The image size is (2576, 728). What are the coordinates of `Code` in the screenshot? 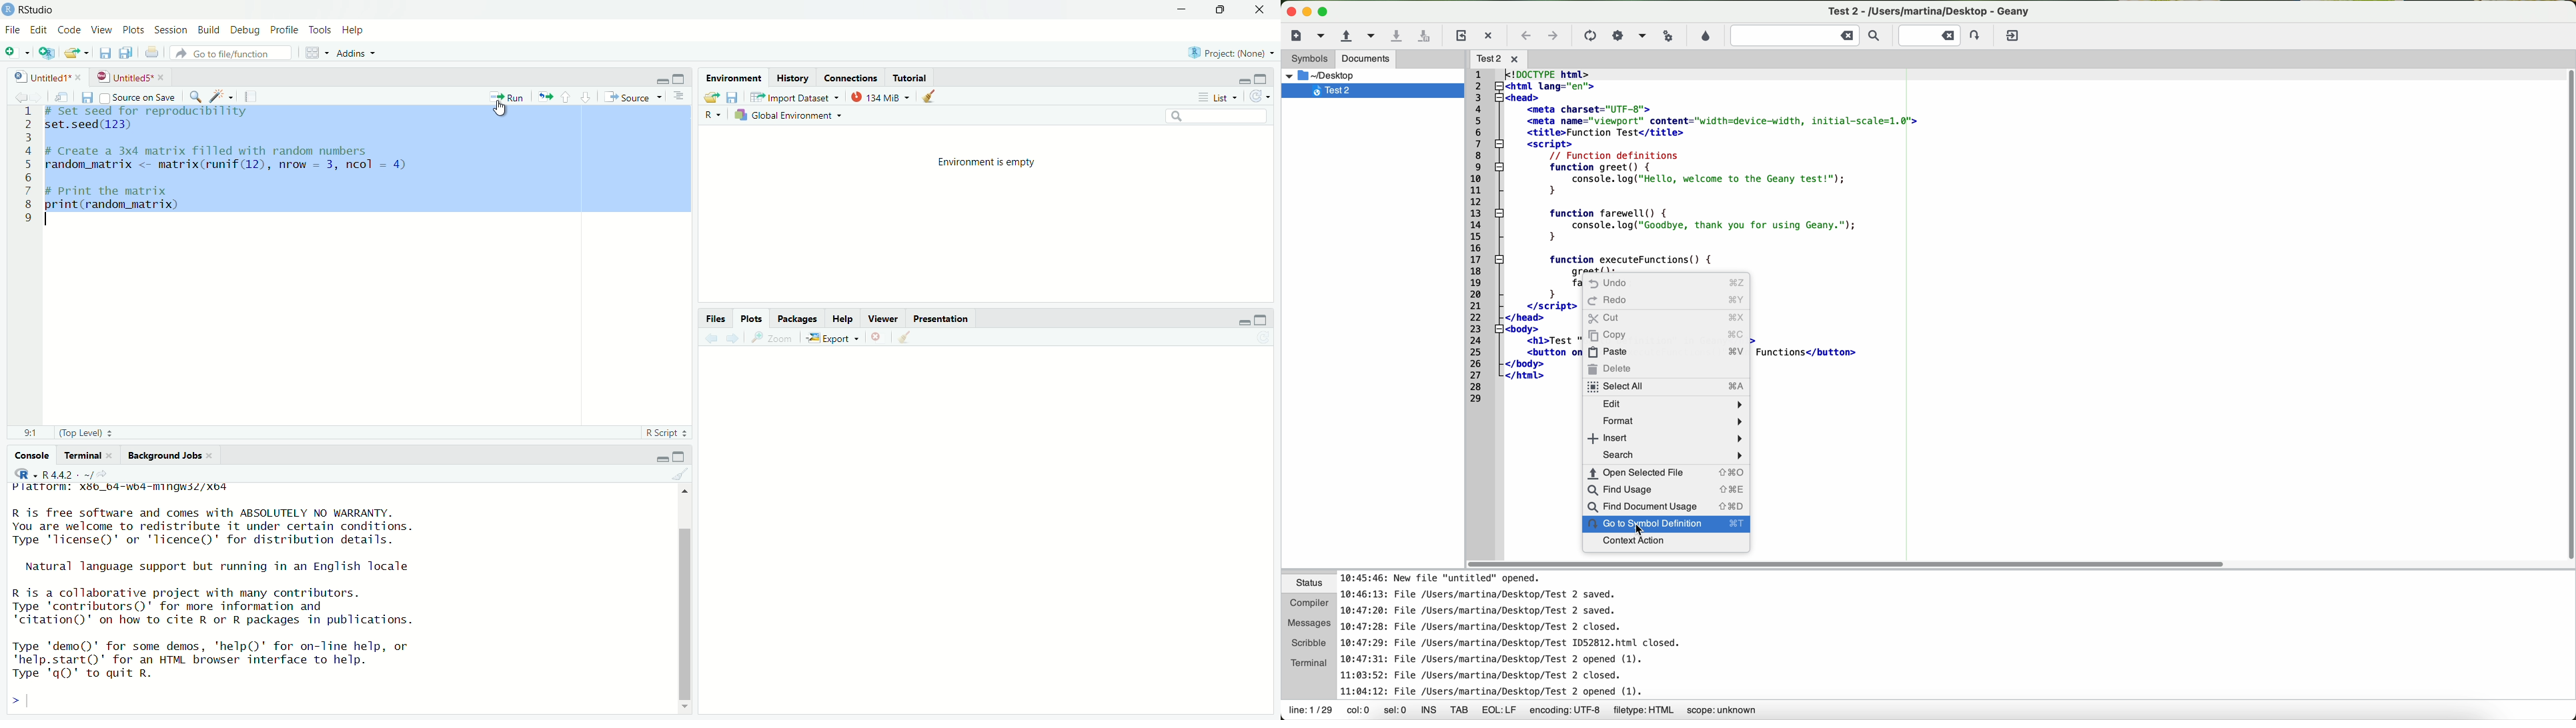 It's located at (70, 31).